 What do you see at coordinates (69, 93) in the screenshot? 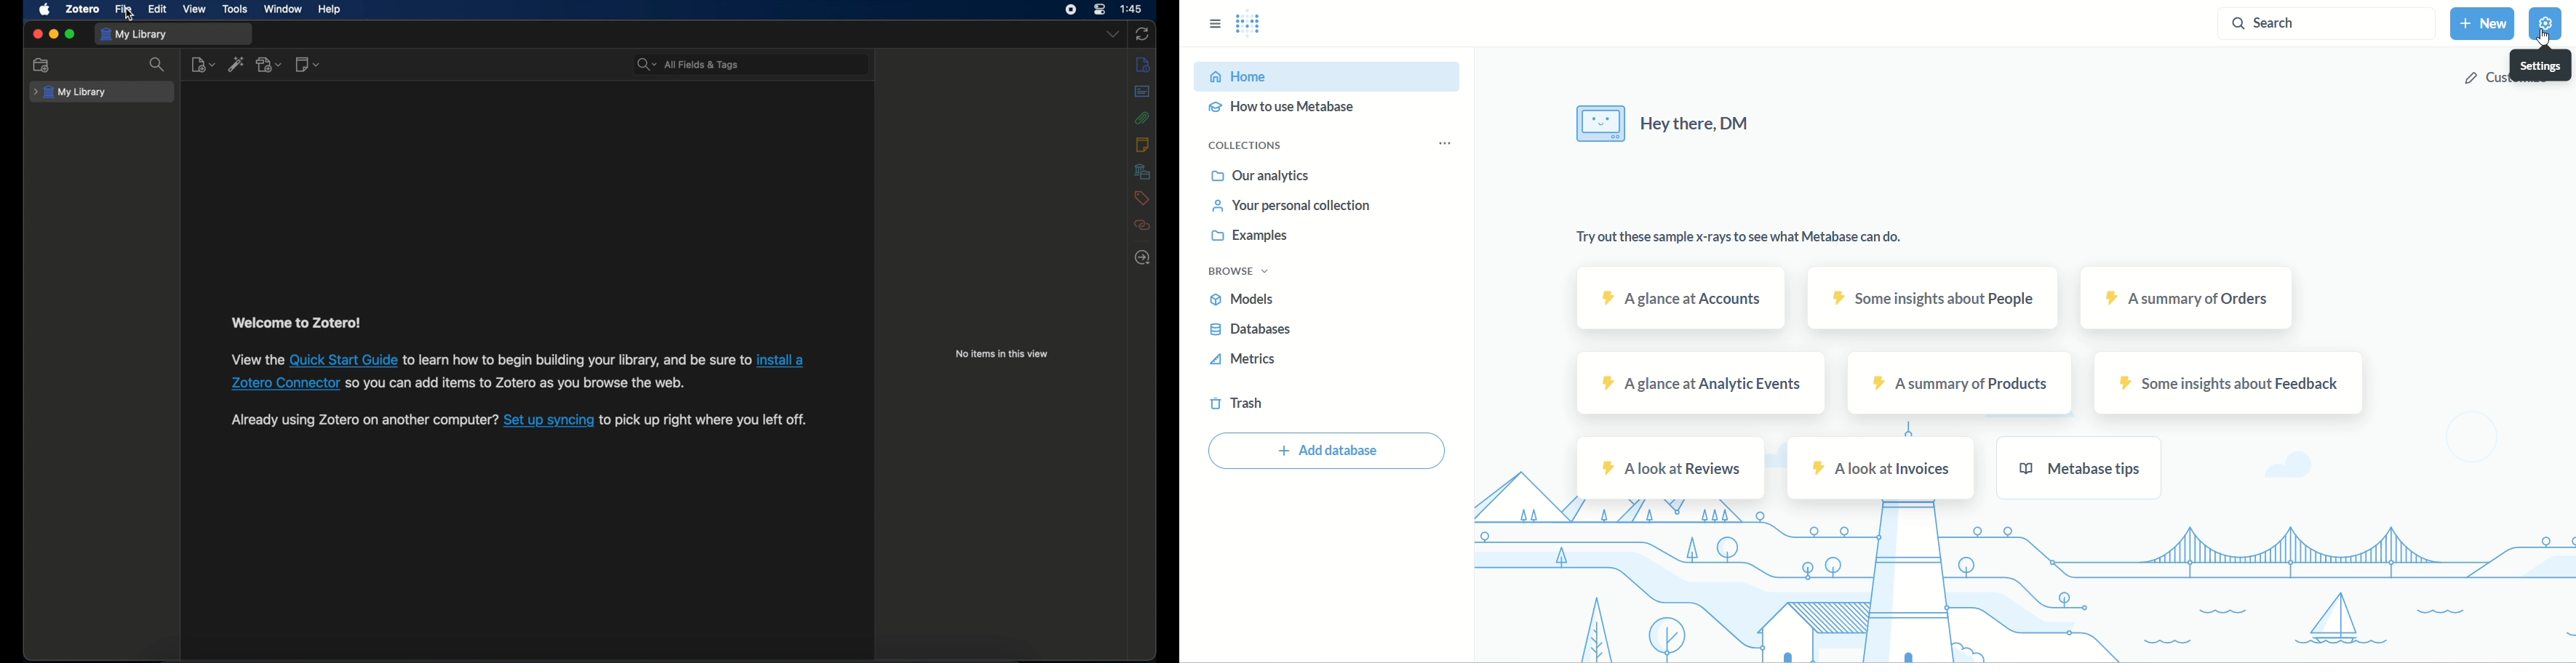
I see `my library` at bounding box center [69, 93].